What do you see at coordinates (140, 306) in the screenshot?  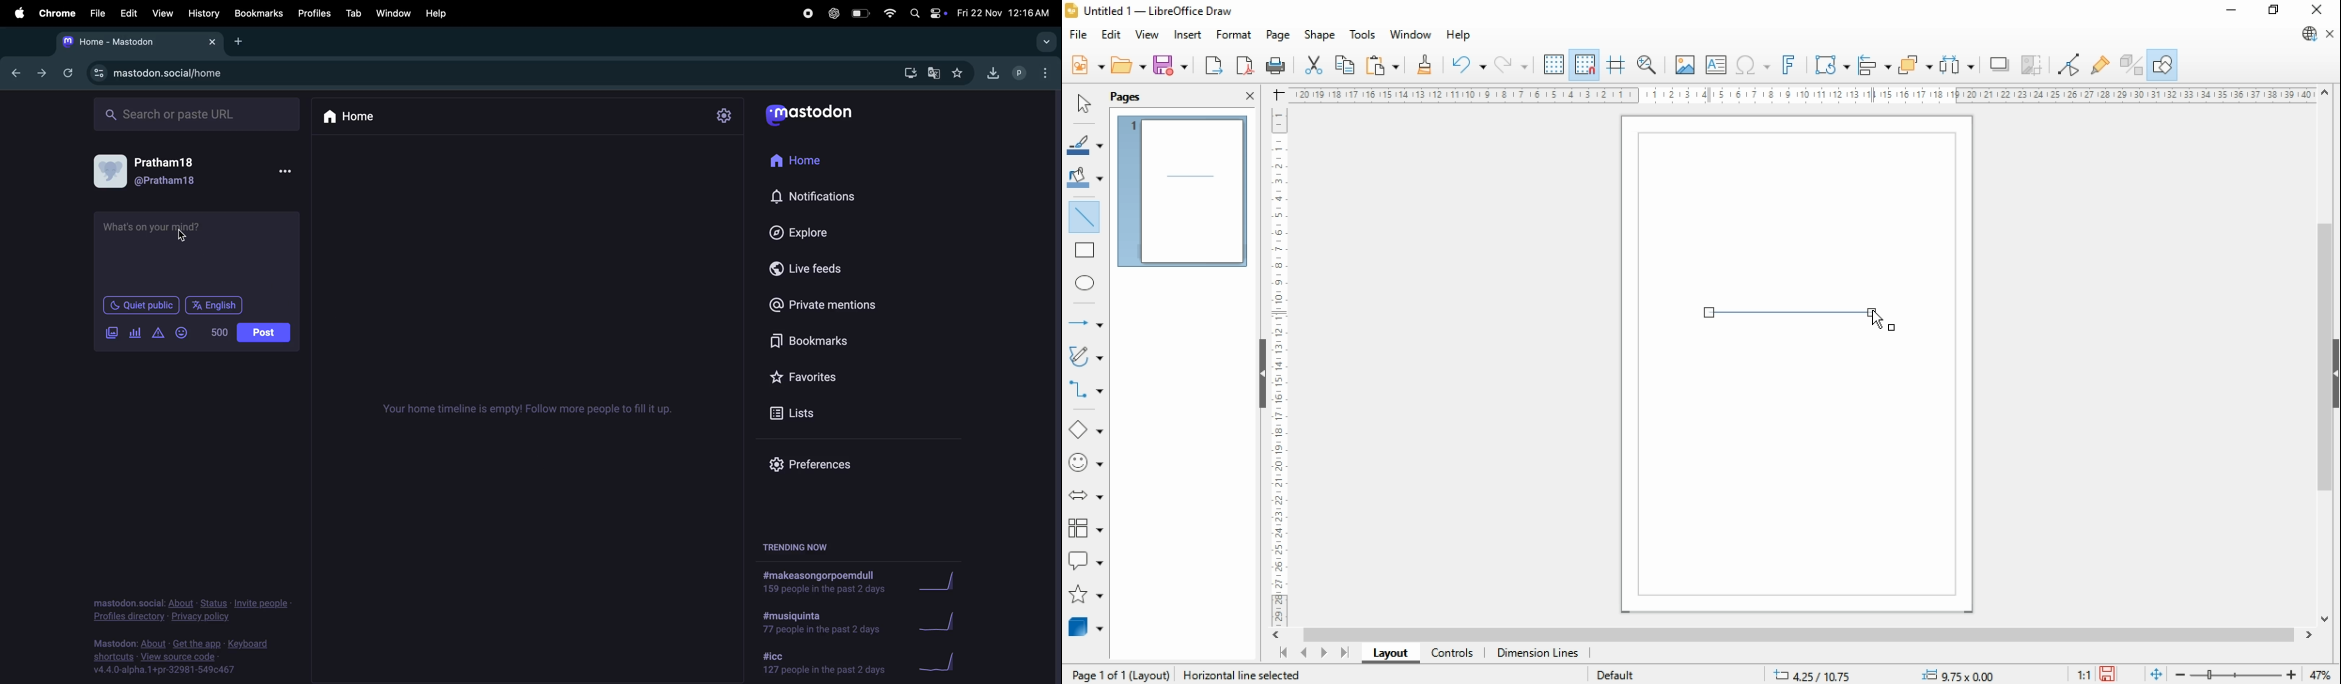 I see `quiet place` at bounding box center [140, 306].